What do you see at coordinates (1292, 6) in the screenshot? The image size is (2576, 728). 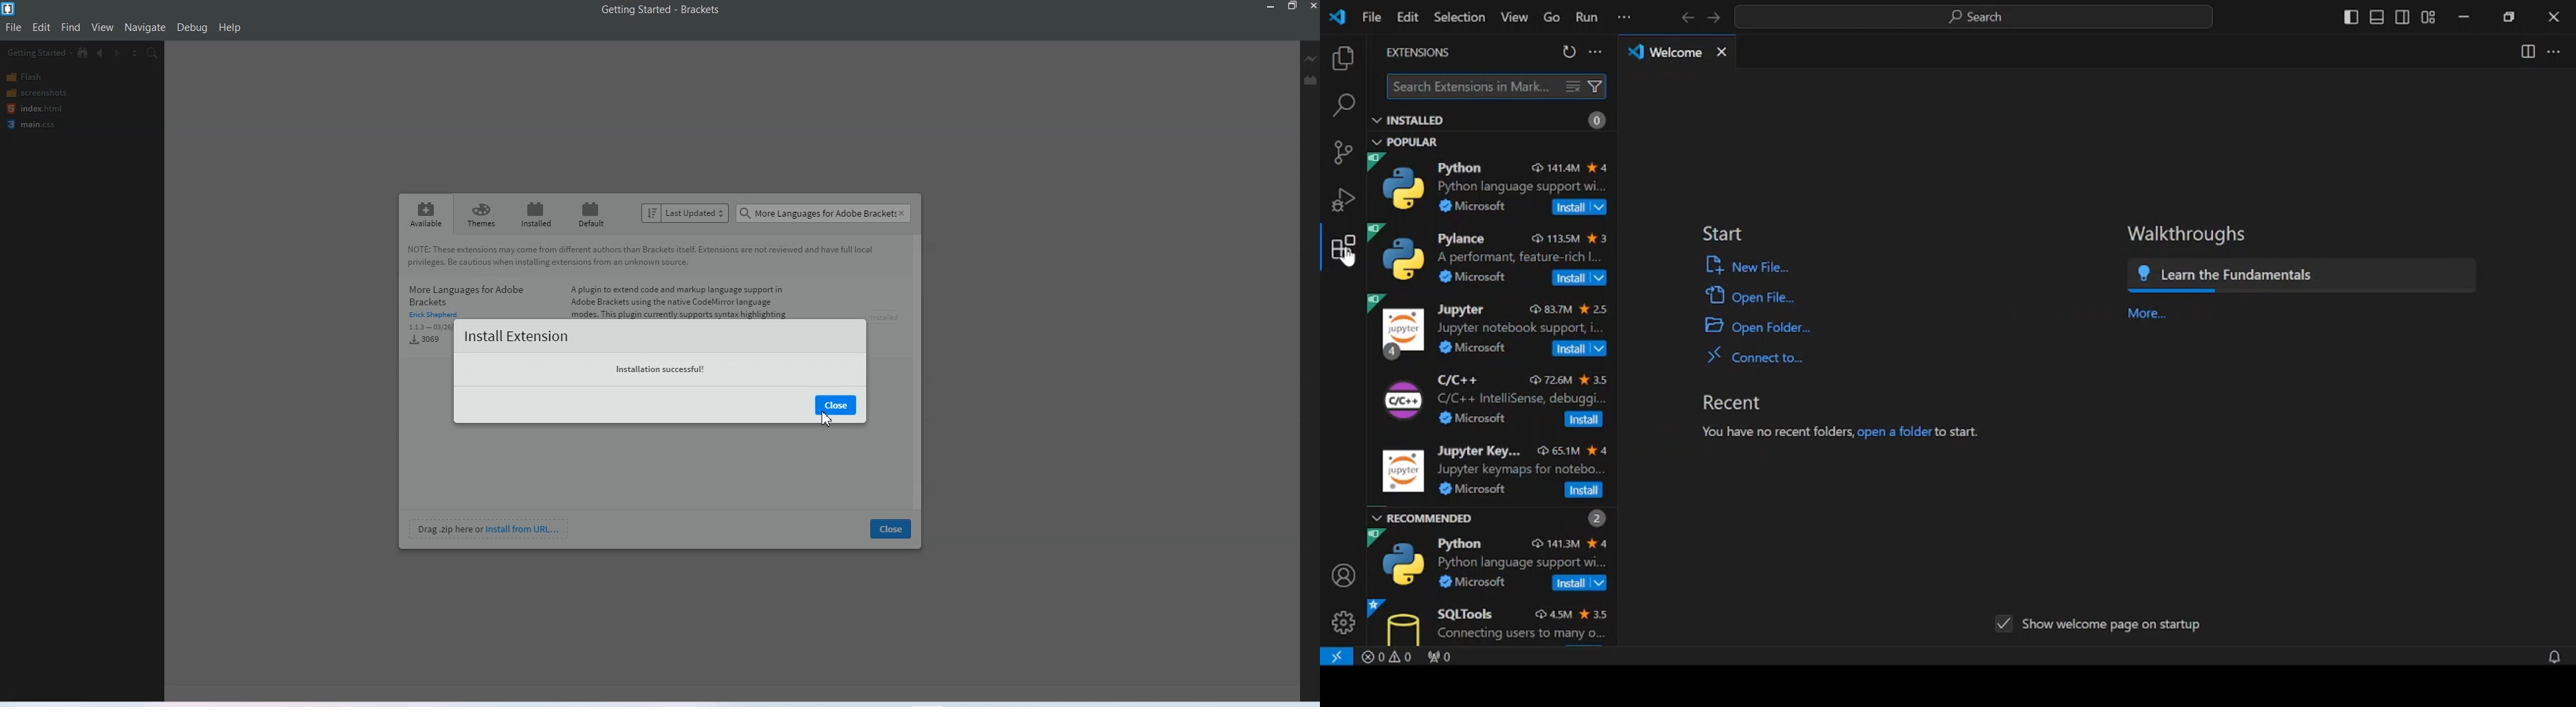 I see `Maximise` at bounding box center [1292, 6].